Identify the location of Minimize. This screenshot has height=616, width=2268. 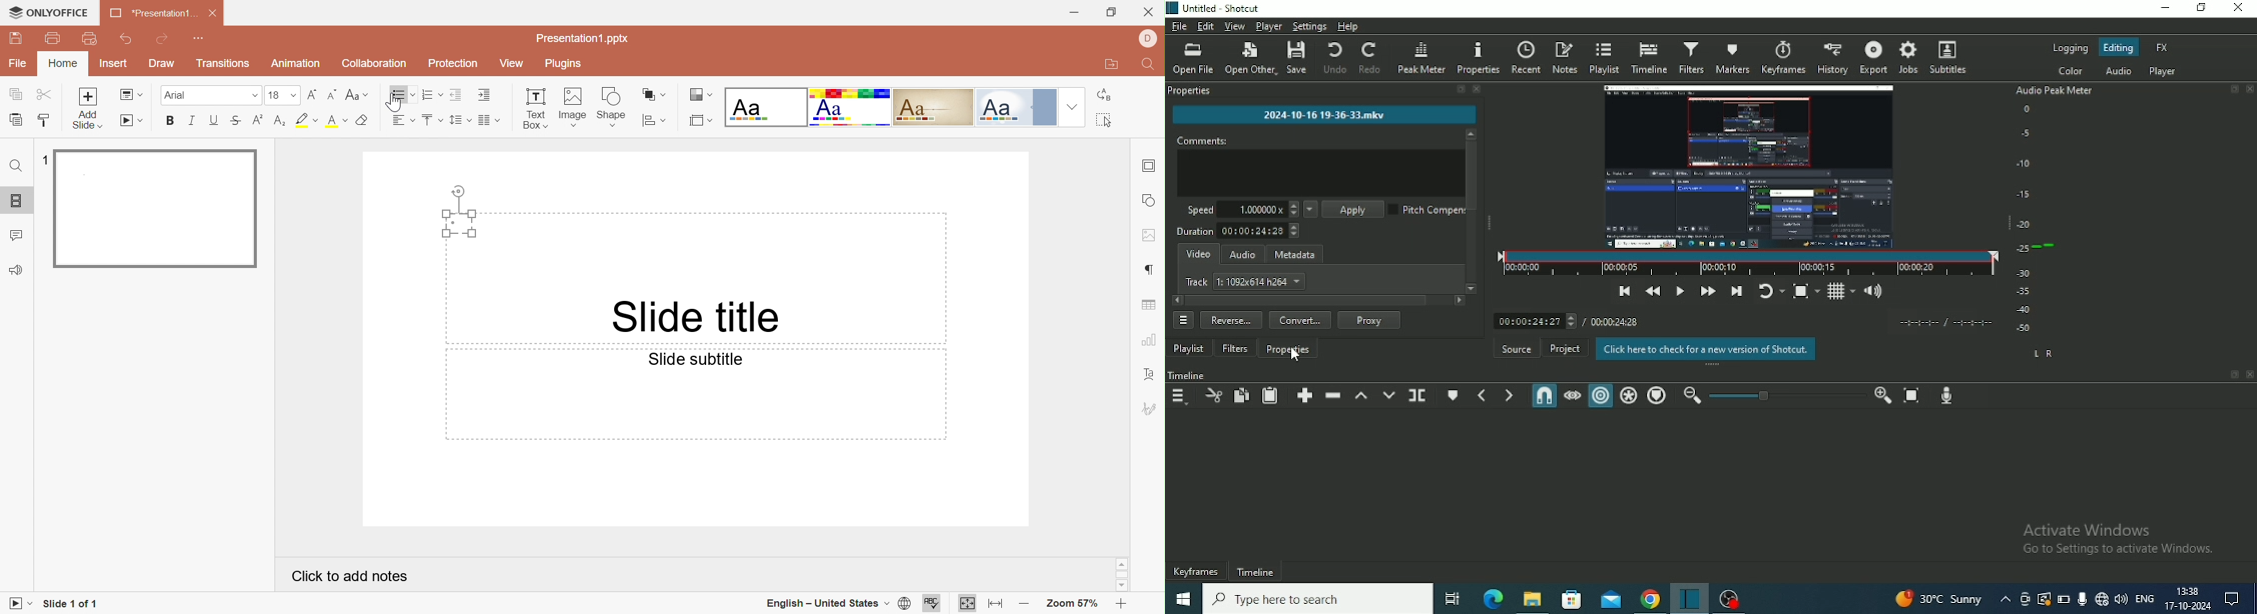
(1079, 10).